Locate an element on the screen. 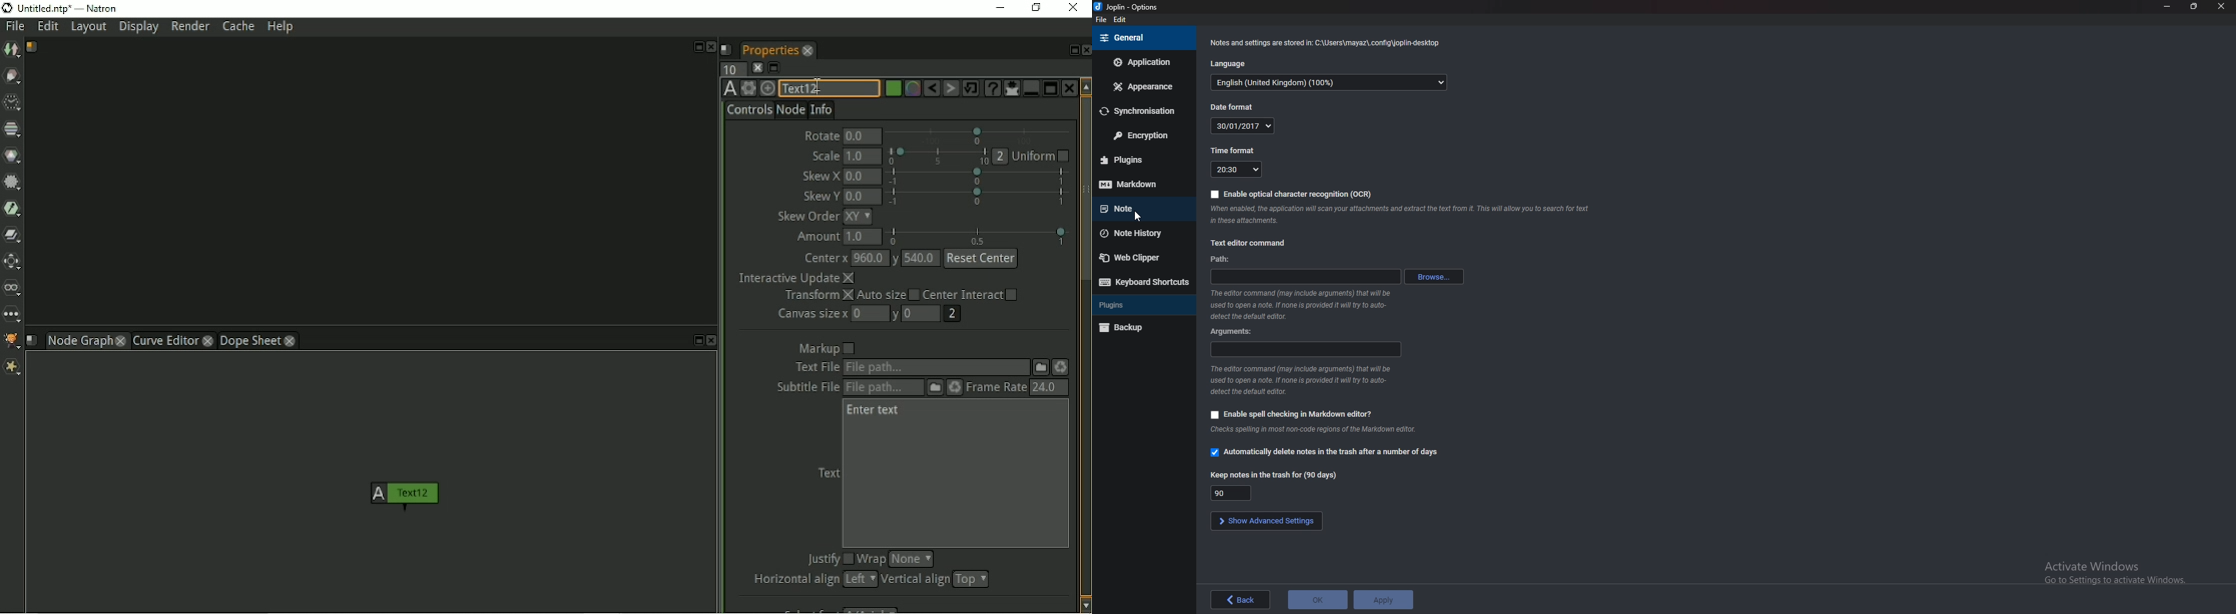 This screenshot has width=2240, height=616. Arguments is located at coordinates (1234, 331).